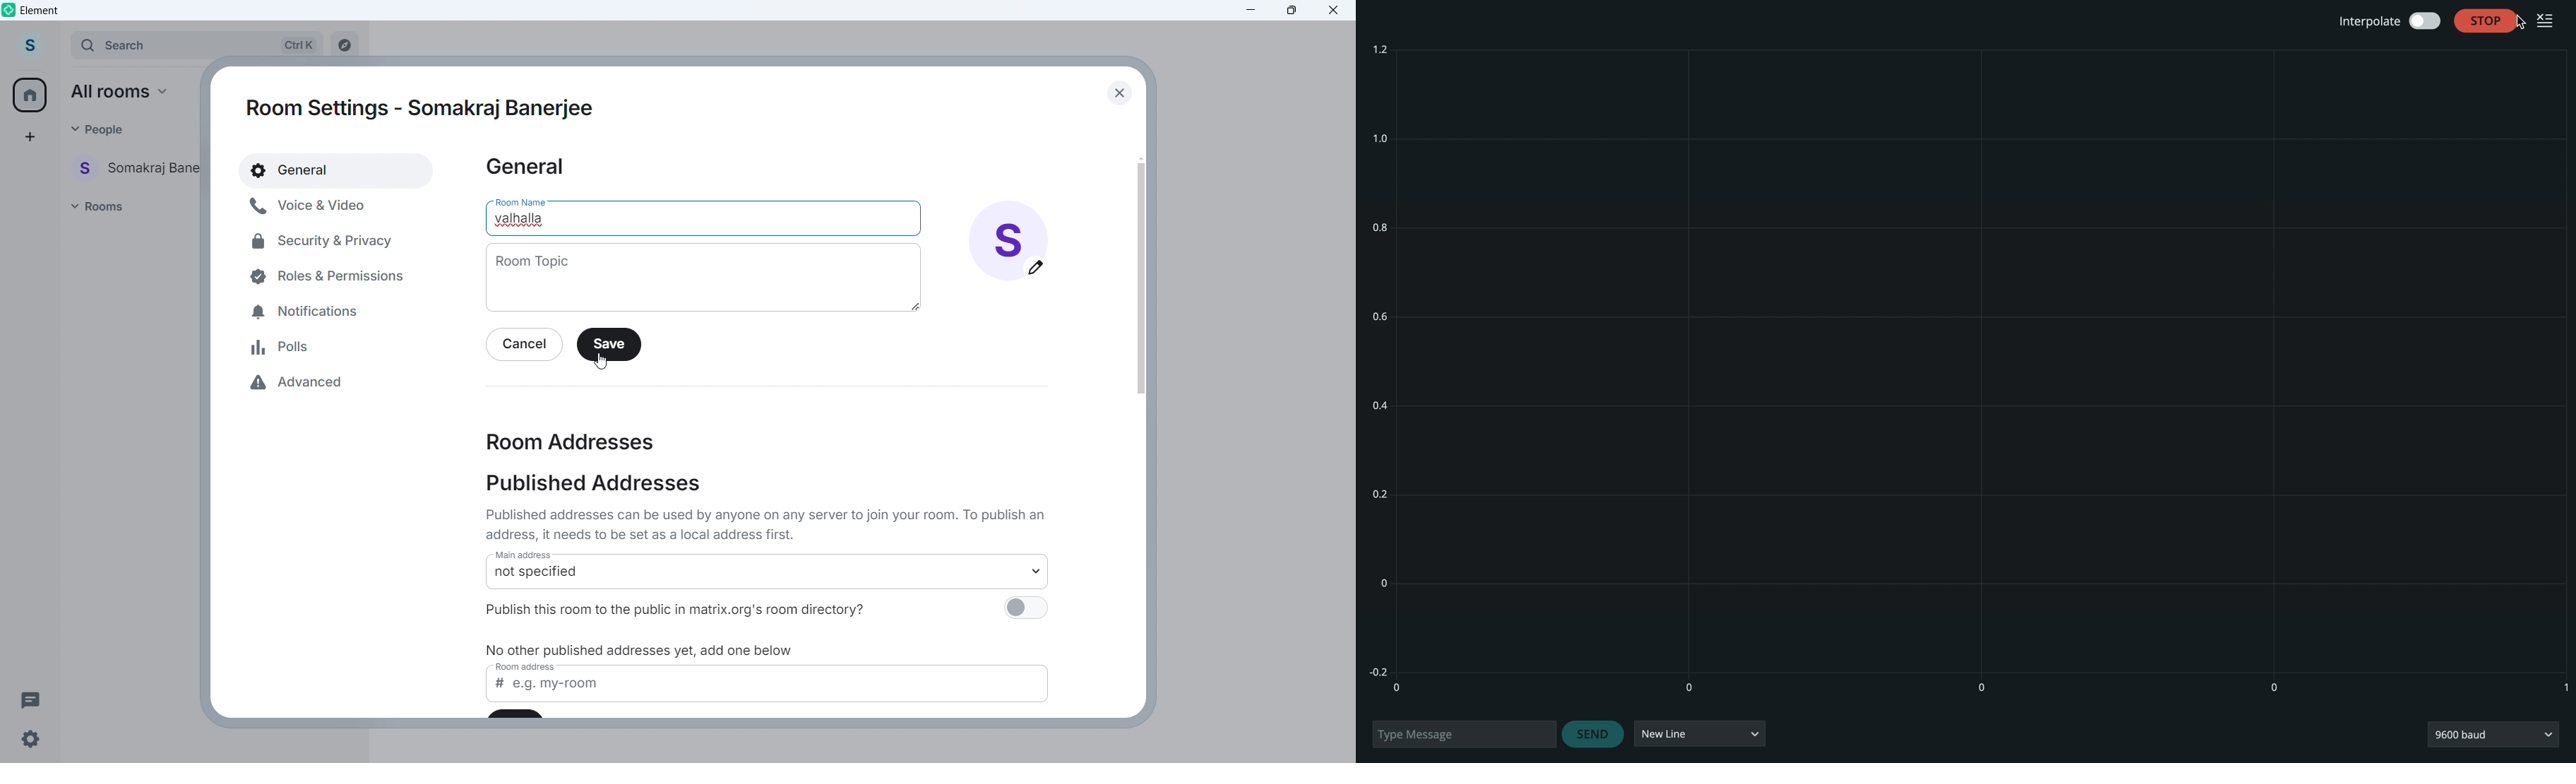  What do you see at coordinates (604, 362) in the screenshot?
I see `cursor movement` at bounding box center [604, 362].